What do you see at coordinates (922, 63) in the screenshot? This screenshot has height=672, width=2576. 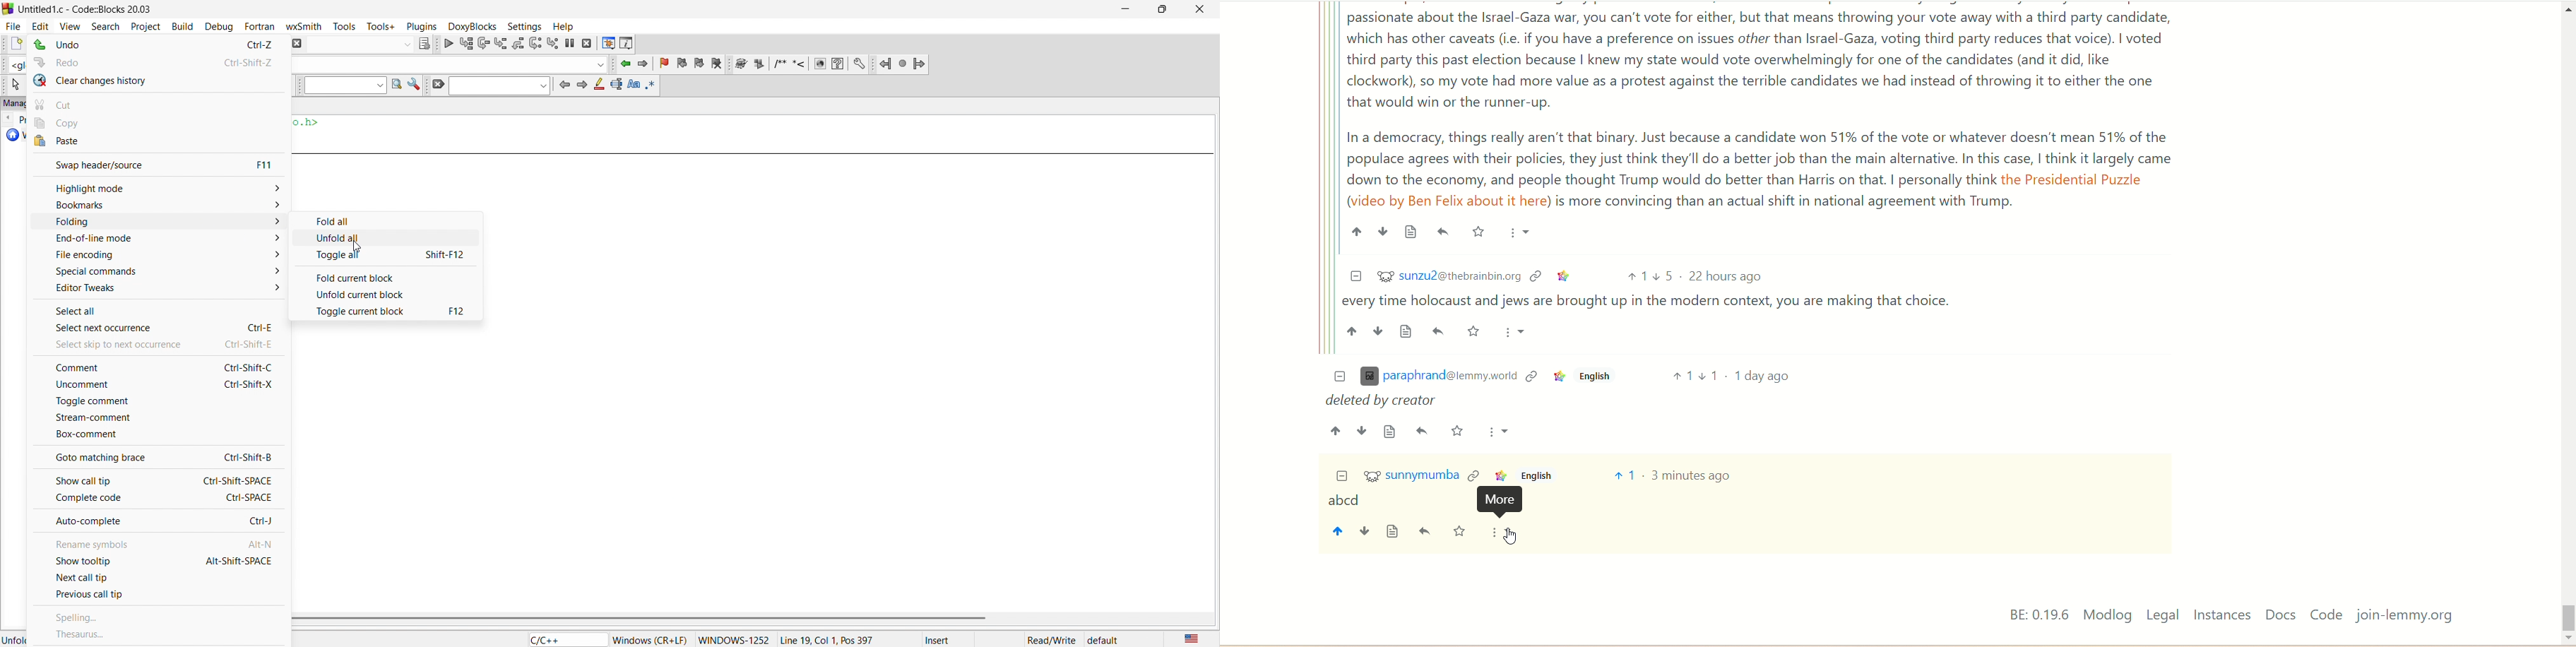 I see `jump forward` at bounding box center [922, 63].